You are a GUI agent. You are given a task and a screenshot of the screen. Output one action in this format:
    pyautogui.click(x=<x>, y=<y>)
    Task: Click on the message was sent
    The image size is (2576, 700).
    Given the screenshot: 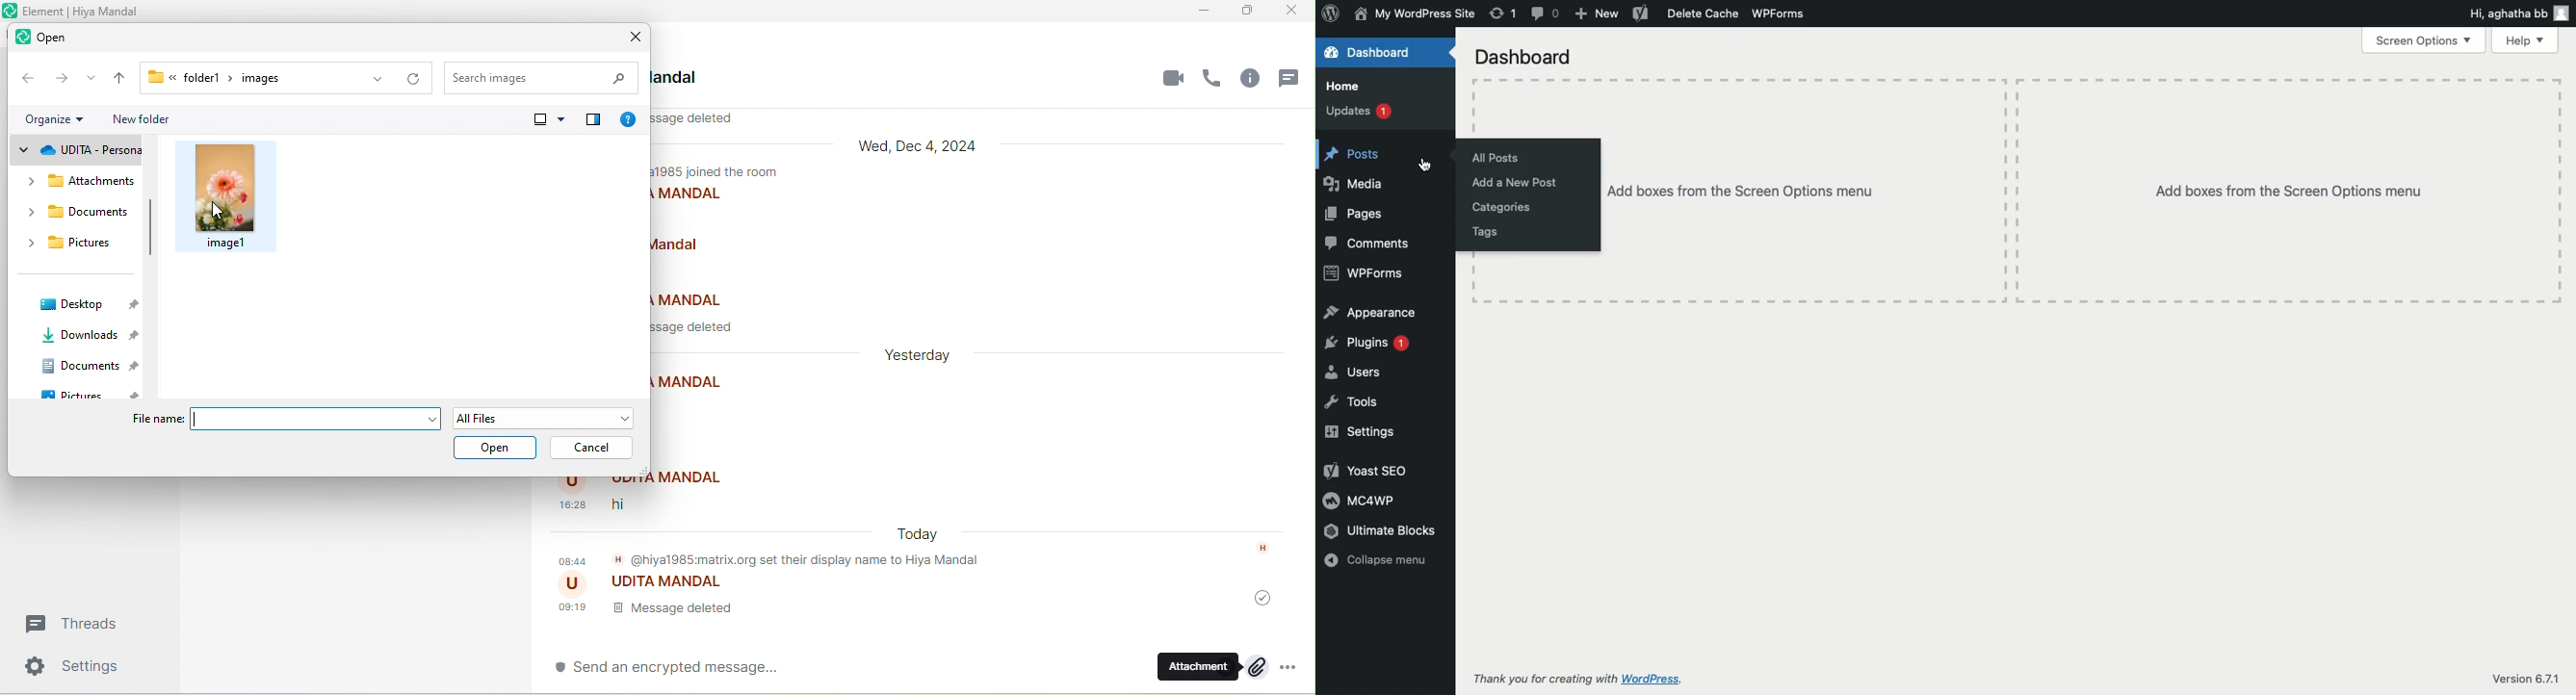 What is the action you would take?
    pyautogui.click(x=1265, y=599)
    